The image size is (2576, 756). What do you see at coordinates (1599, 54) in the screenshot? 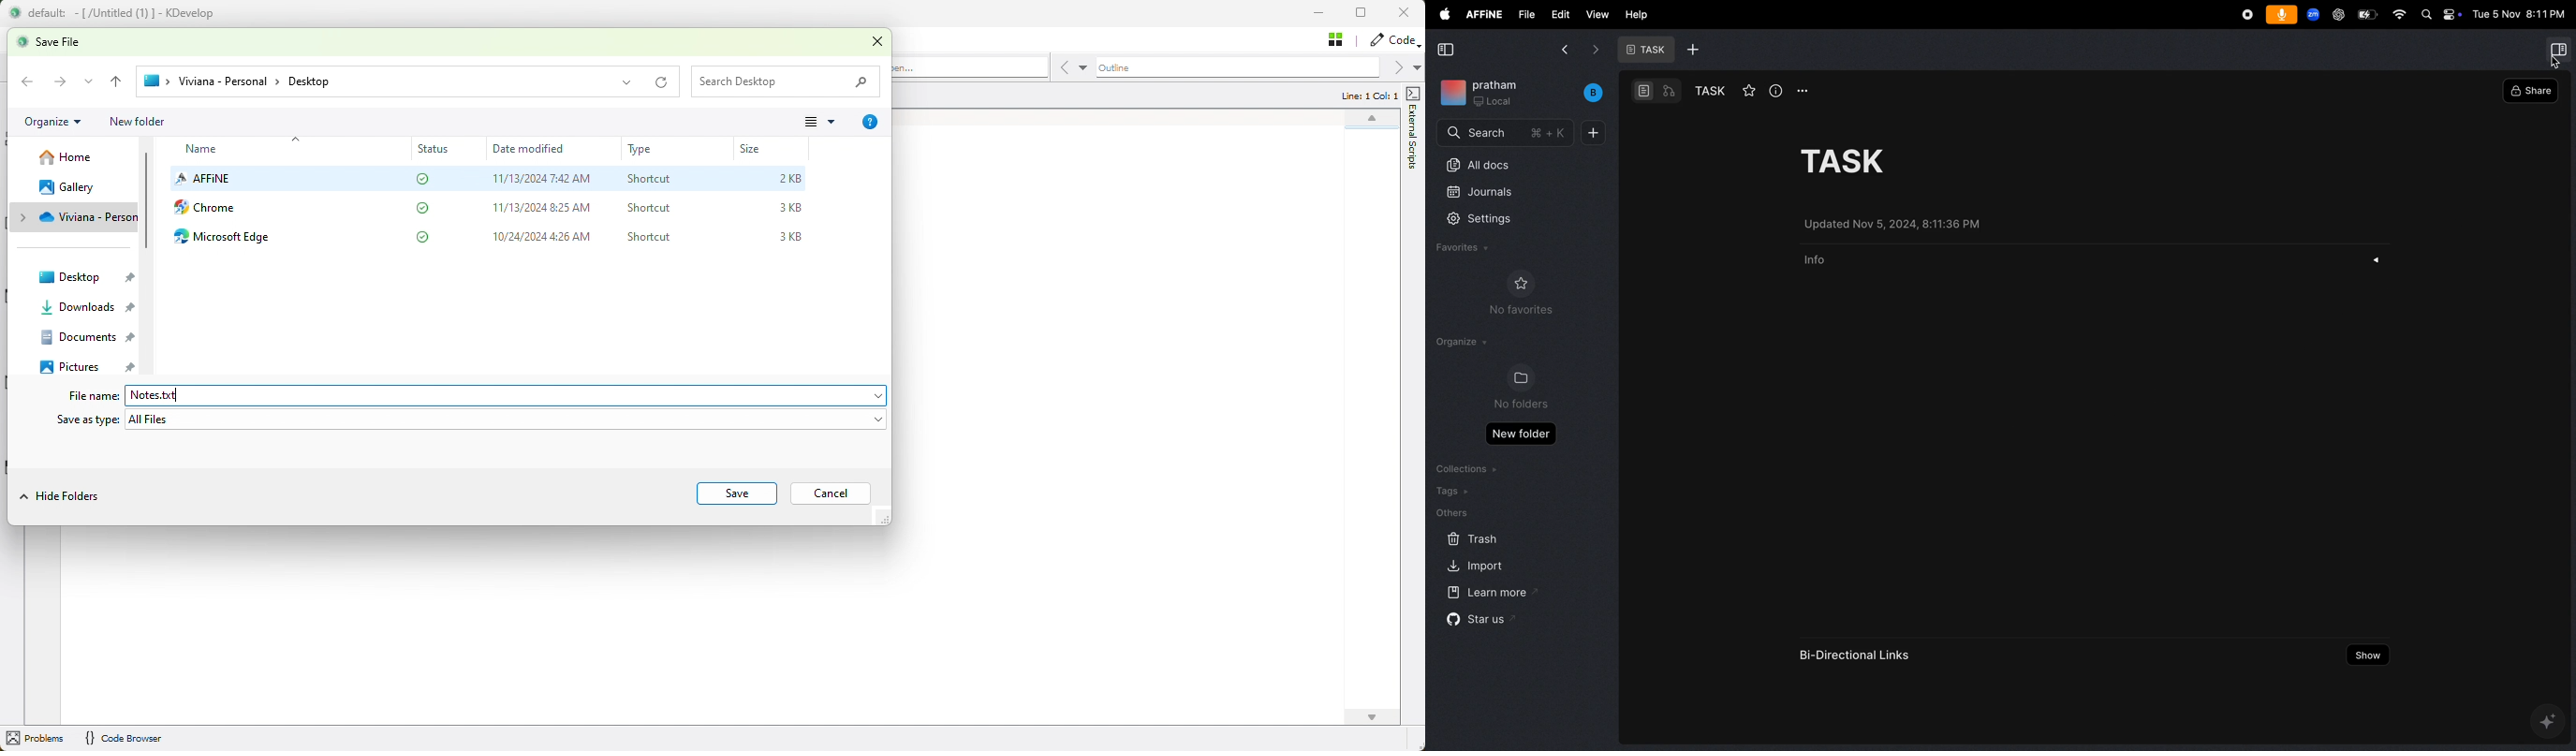
I see `next` at bounding box center [1599, 54].